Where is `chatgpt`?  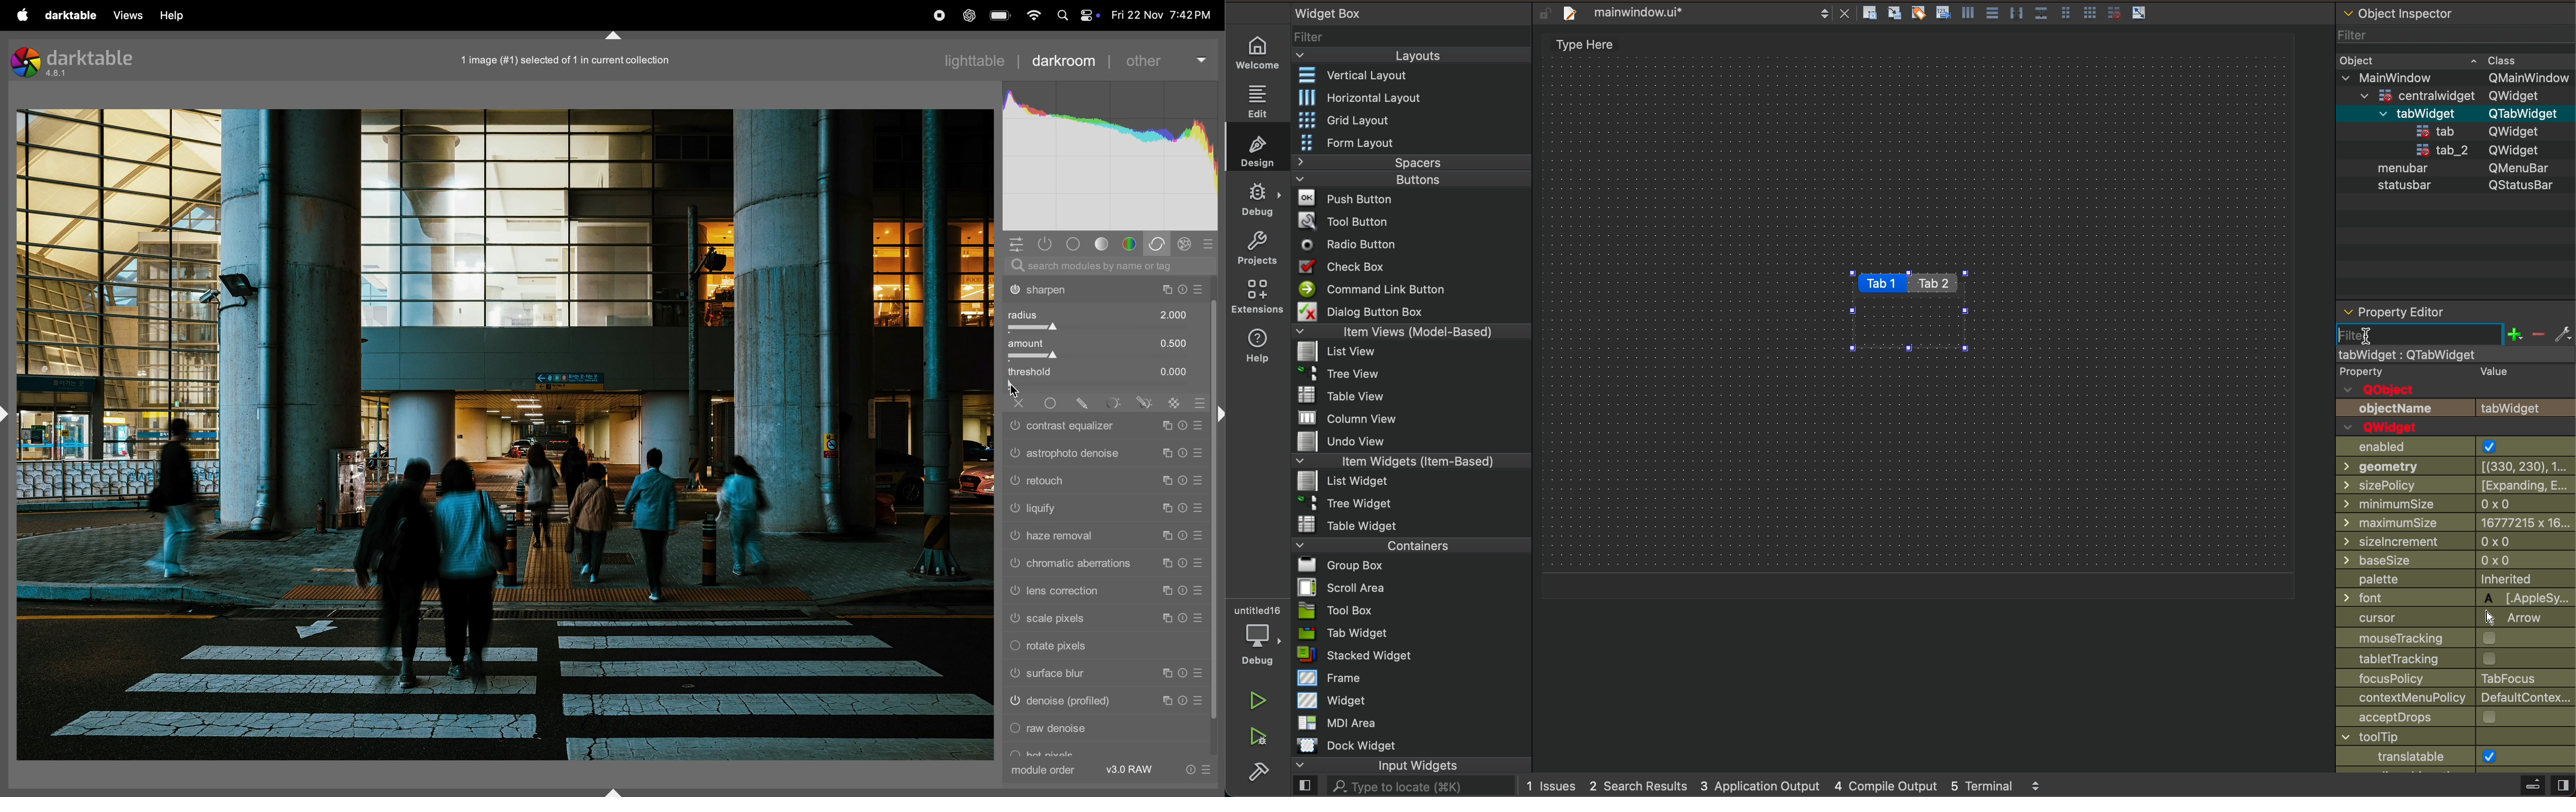
chatgpt is located at coordinates (968, 15).